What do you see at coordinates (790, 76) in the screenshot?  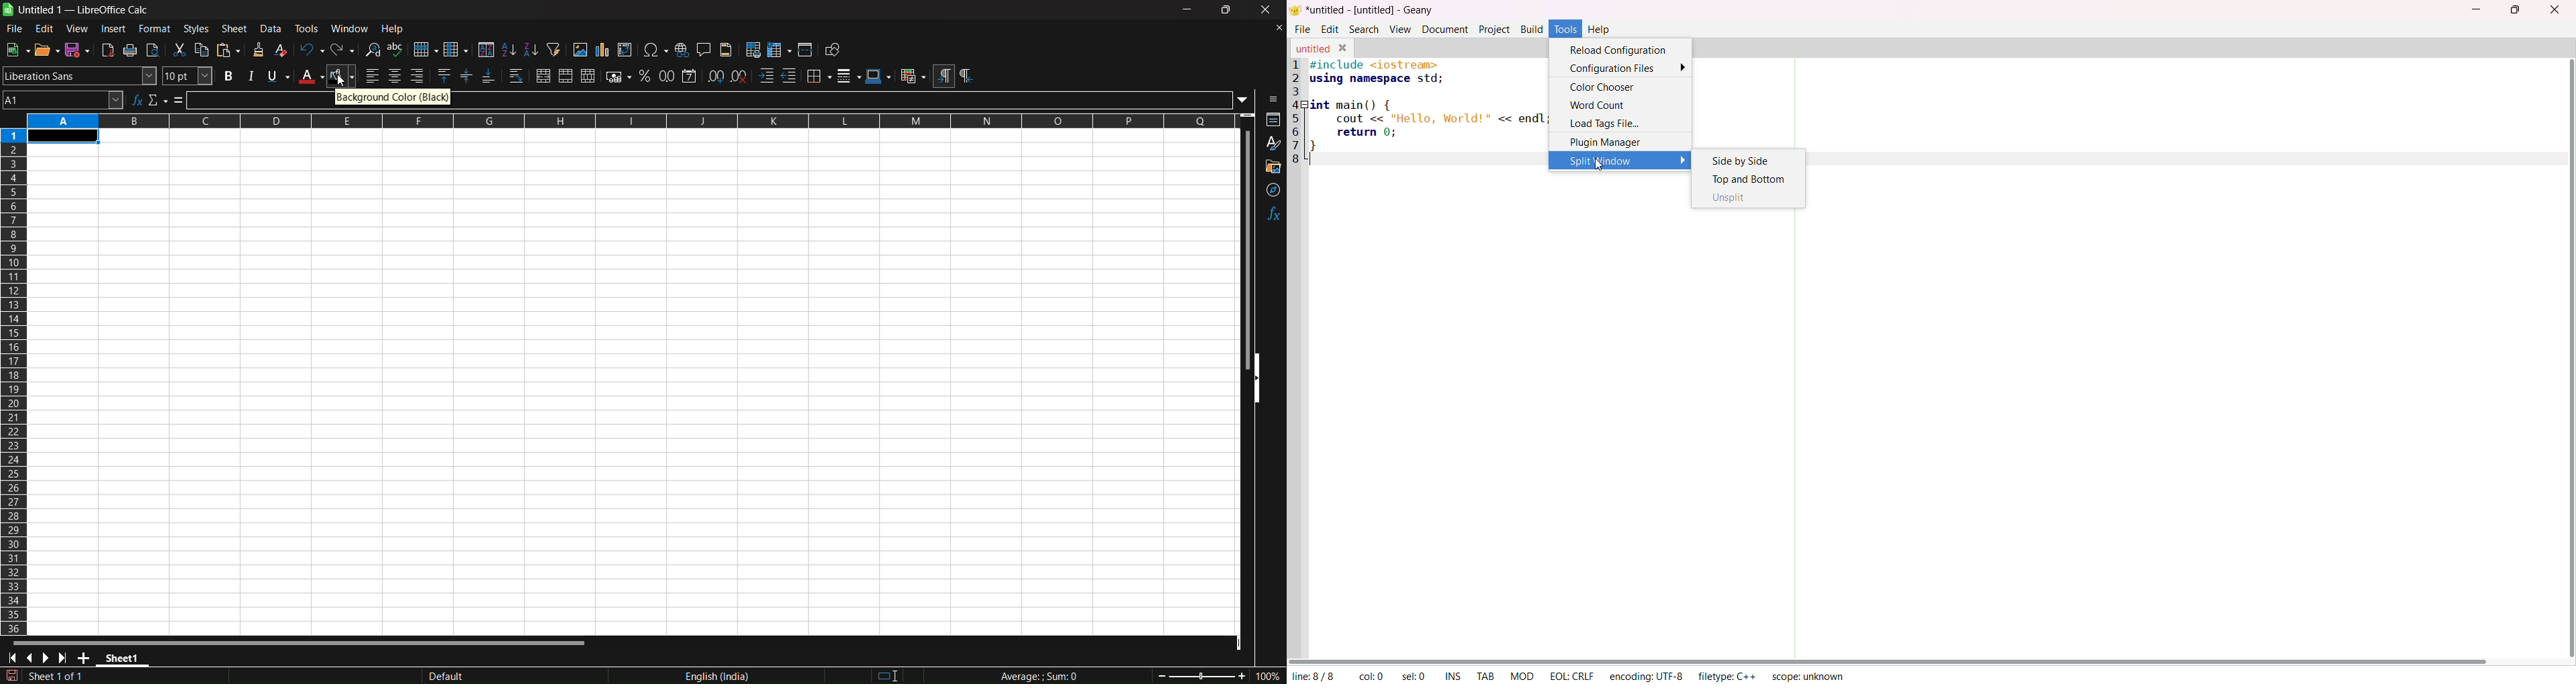 I see `decrease indent` at bounding box center [790, 76].